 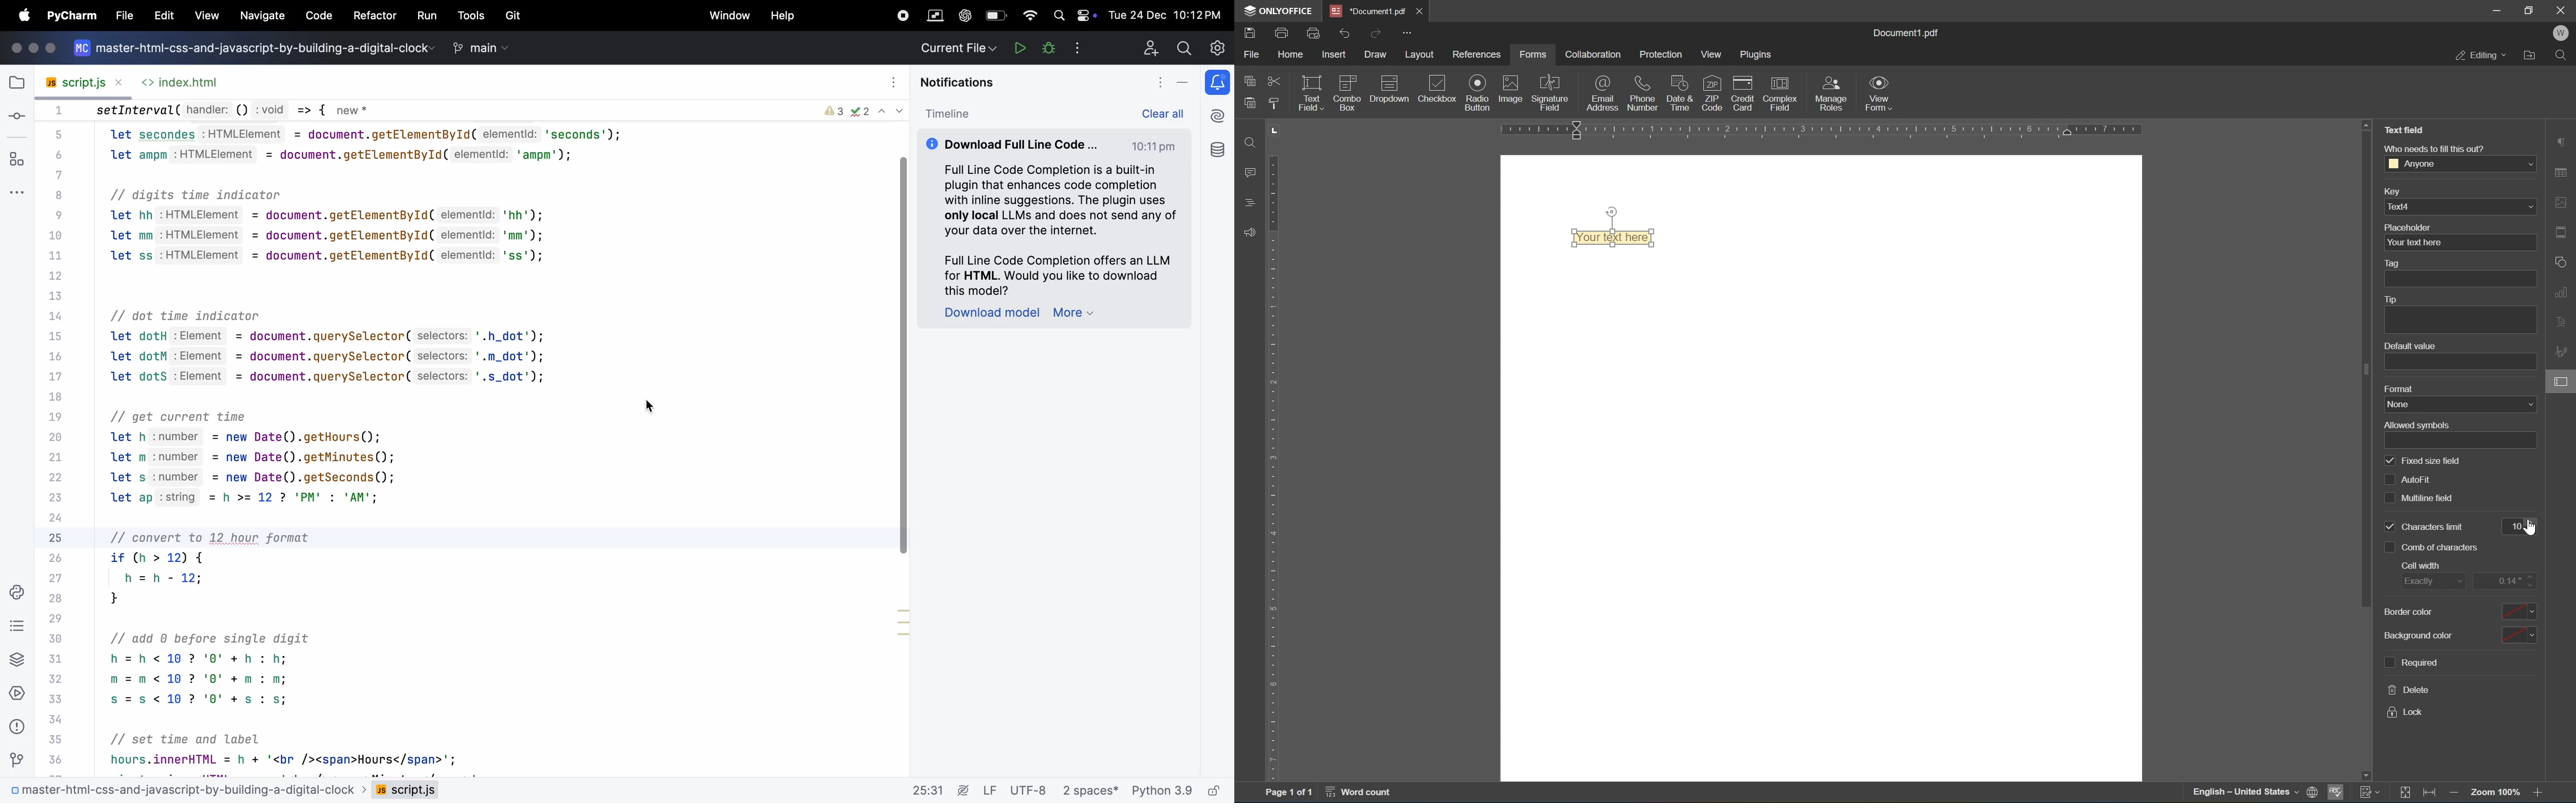 What do you see at coordinates (1052, 226) in the screenshot?
I see `Full Line Code Completion is a built-inplugin that enhances code completionwith inline suggestions. The plugin usesonly local LLMs and does not send any ofyour data over the internet.Full Line Code Completion offers an LLMfor HTML. Would you like to download this model?` at bounding box center [1052, 226].